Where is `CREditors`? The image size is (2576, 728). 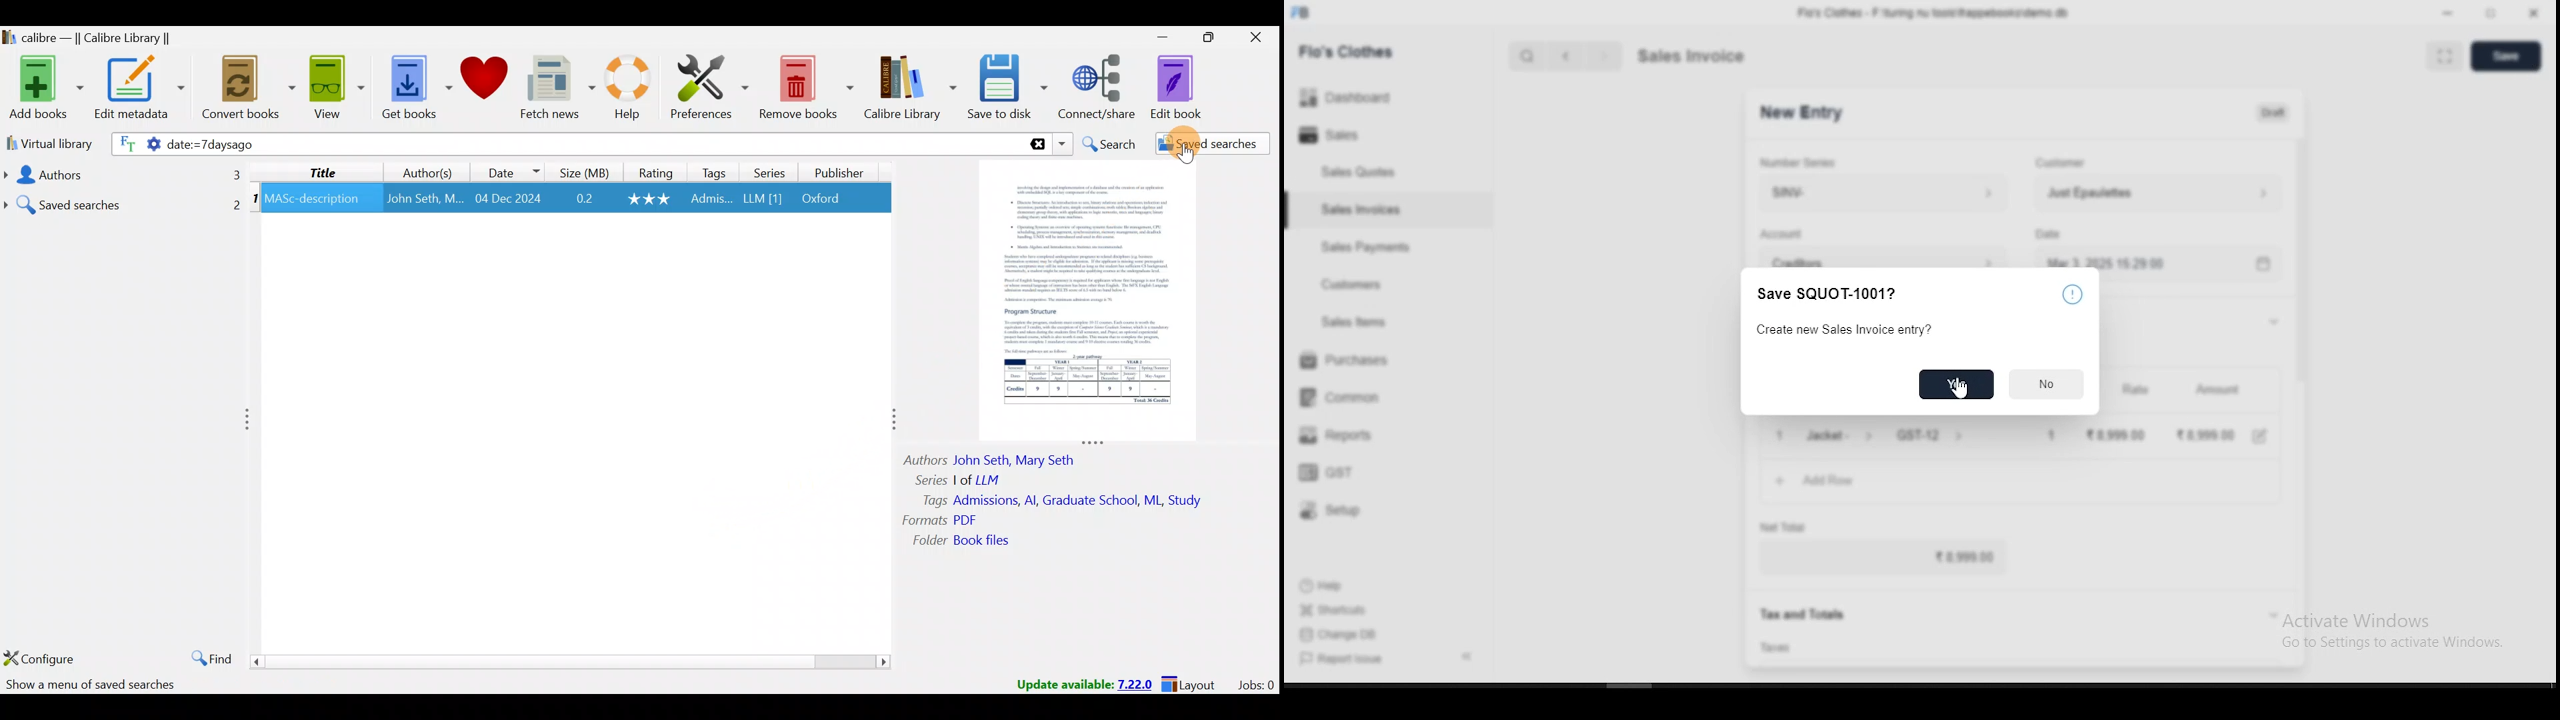
CREditors is located at coordinates (1884, 257).